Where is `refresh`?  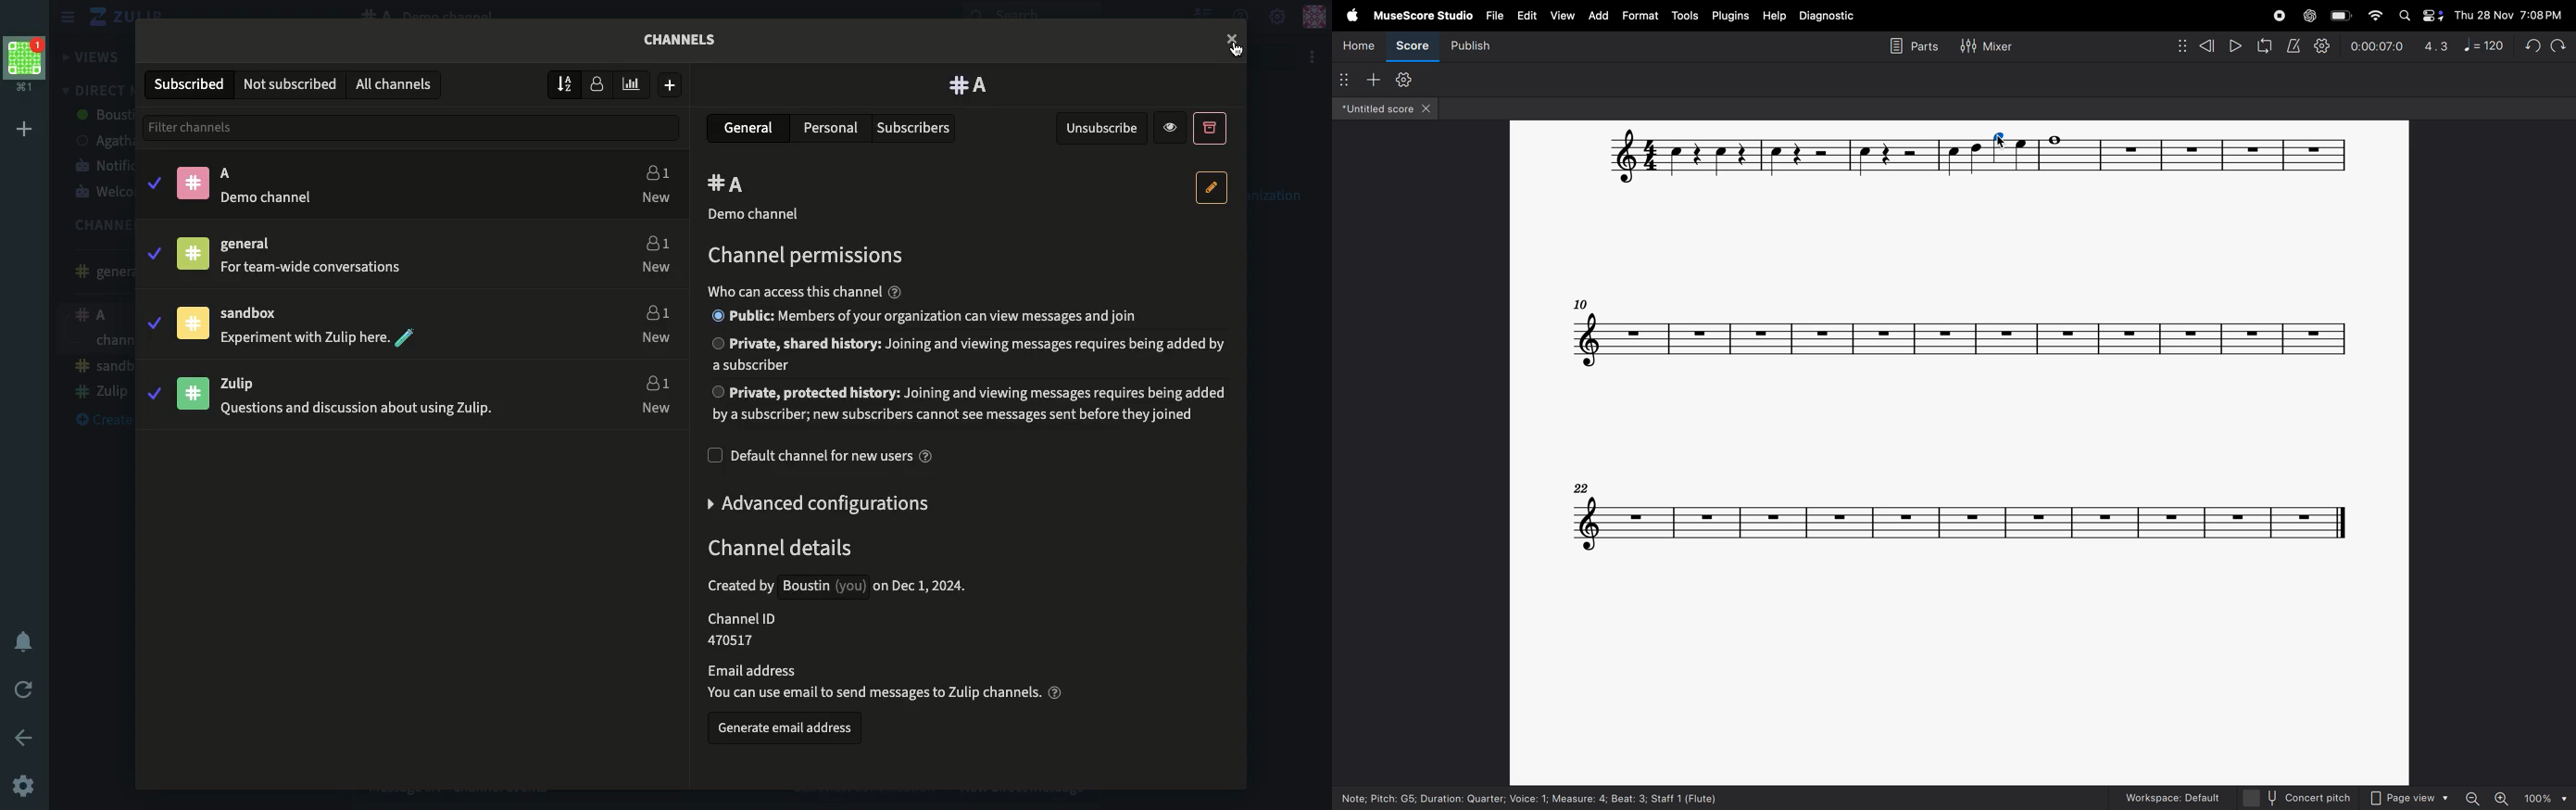
refresh is located at coordinates (2266, 47).